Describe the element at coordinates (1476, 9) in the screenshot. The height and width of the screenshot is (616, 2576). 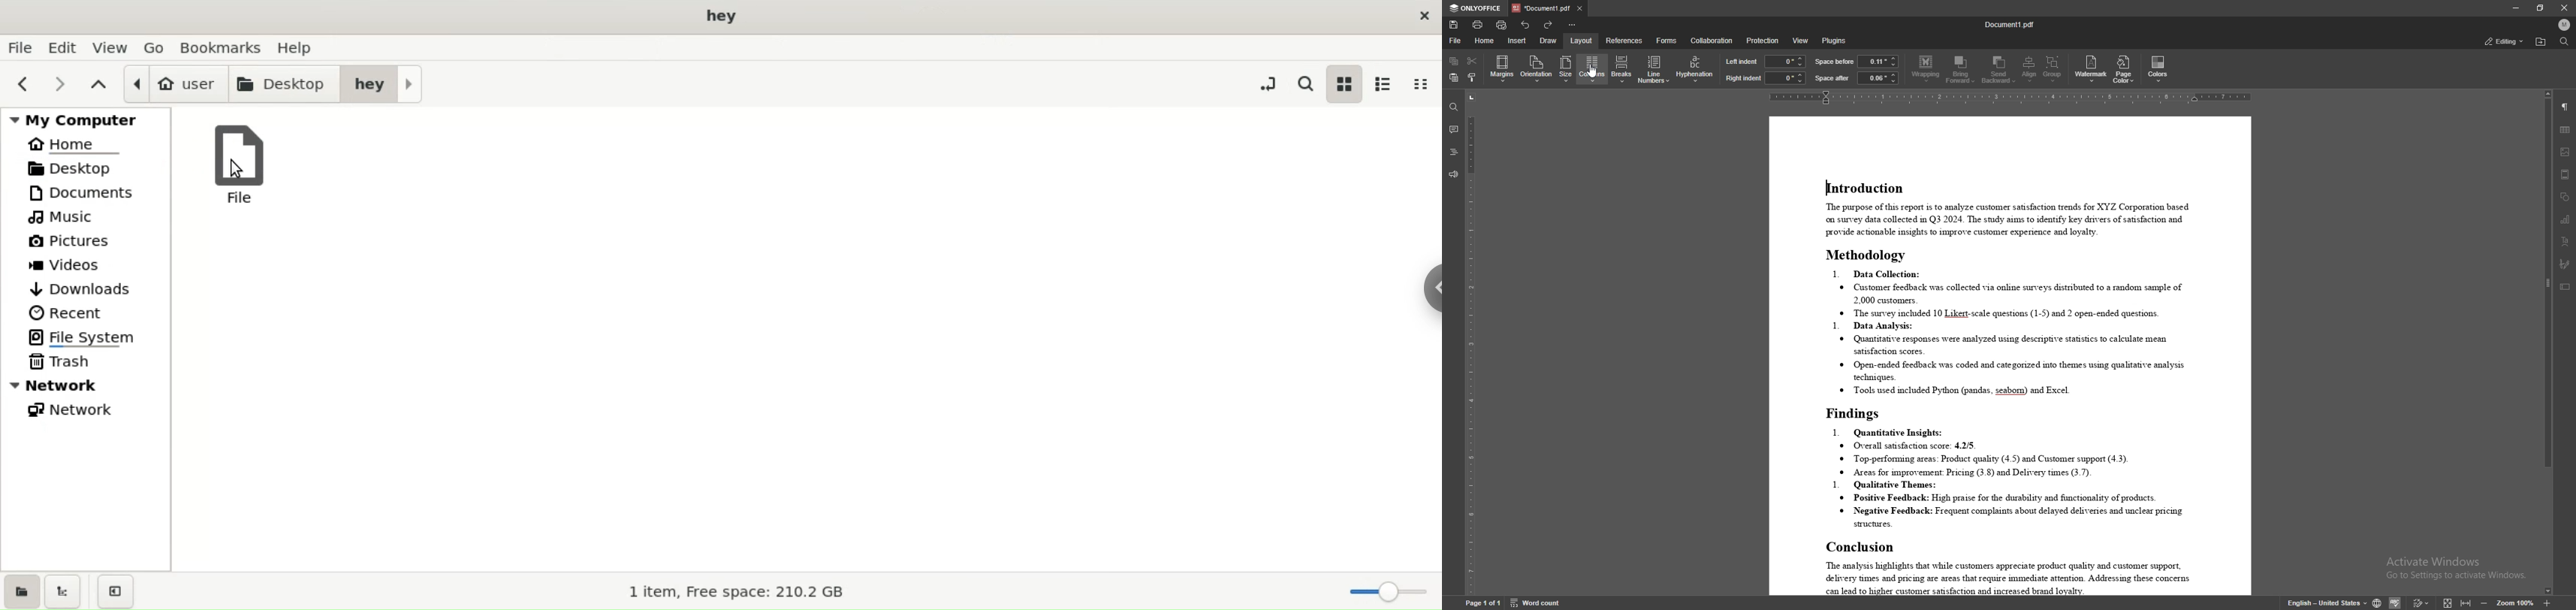
I see `onlyoffice` at that location.